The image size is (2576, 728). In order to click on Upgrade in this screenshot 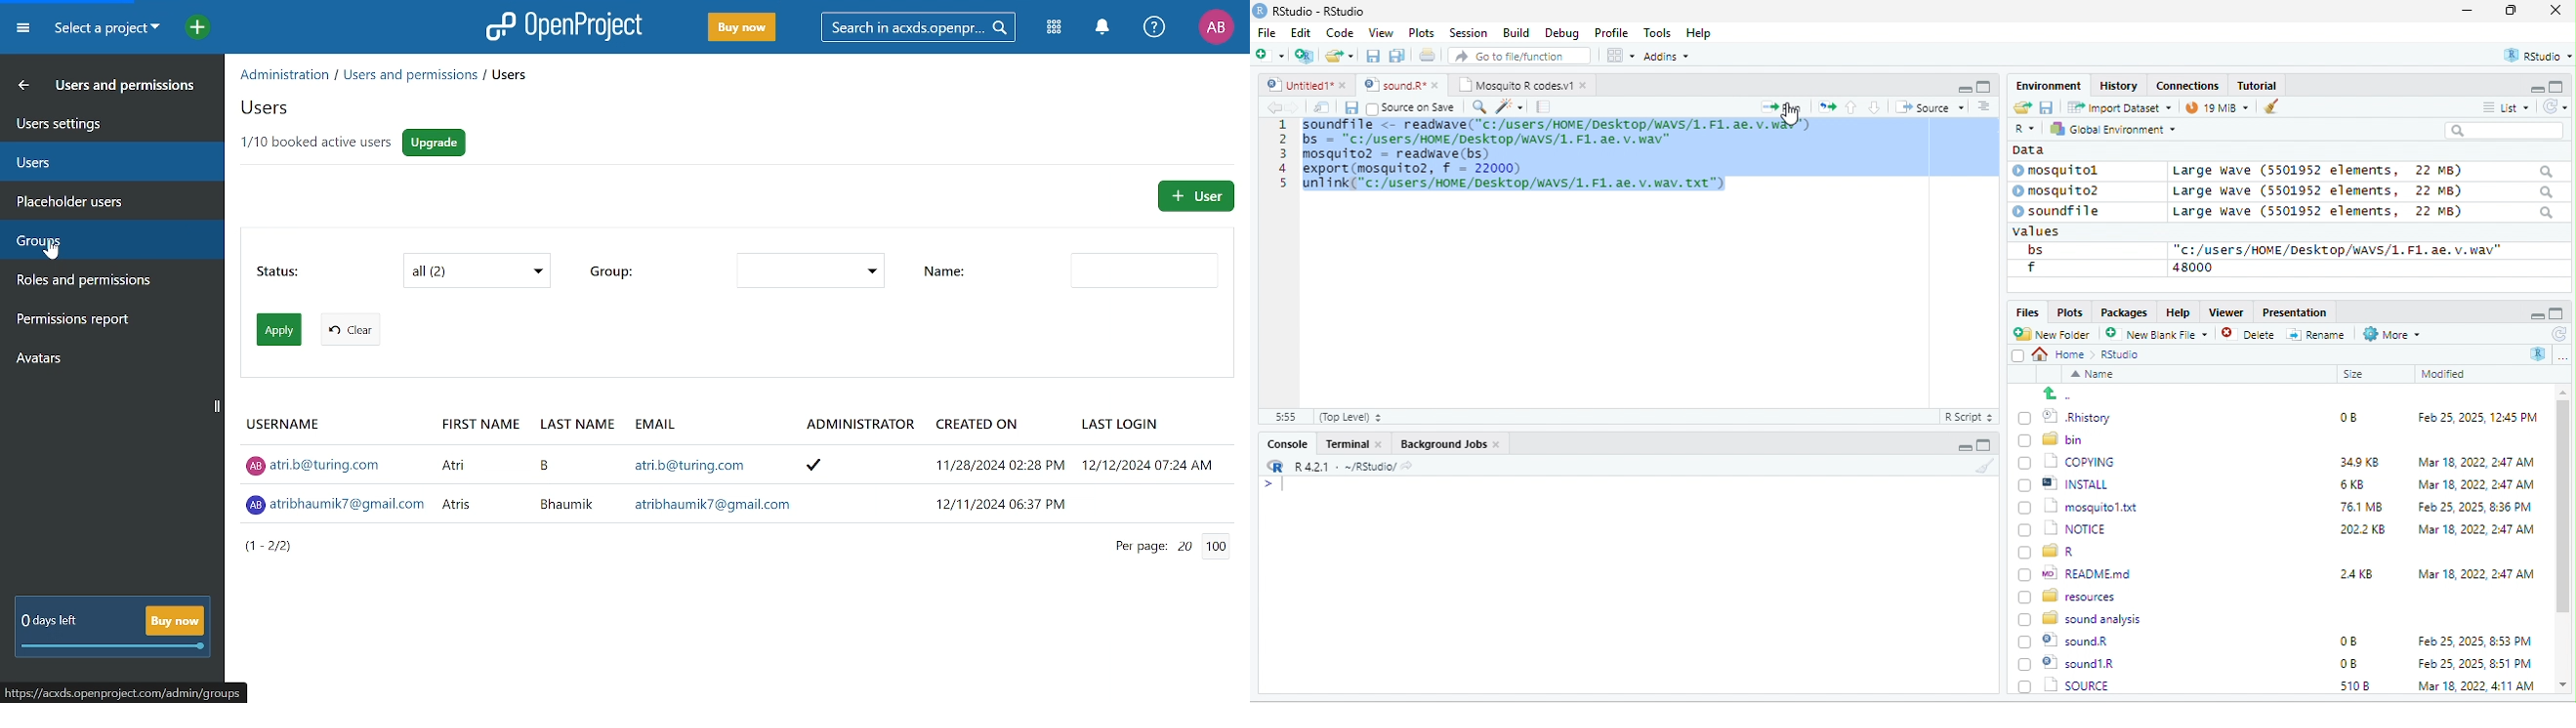, I will do `click(436, 144)`.